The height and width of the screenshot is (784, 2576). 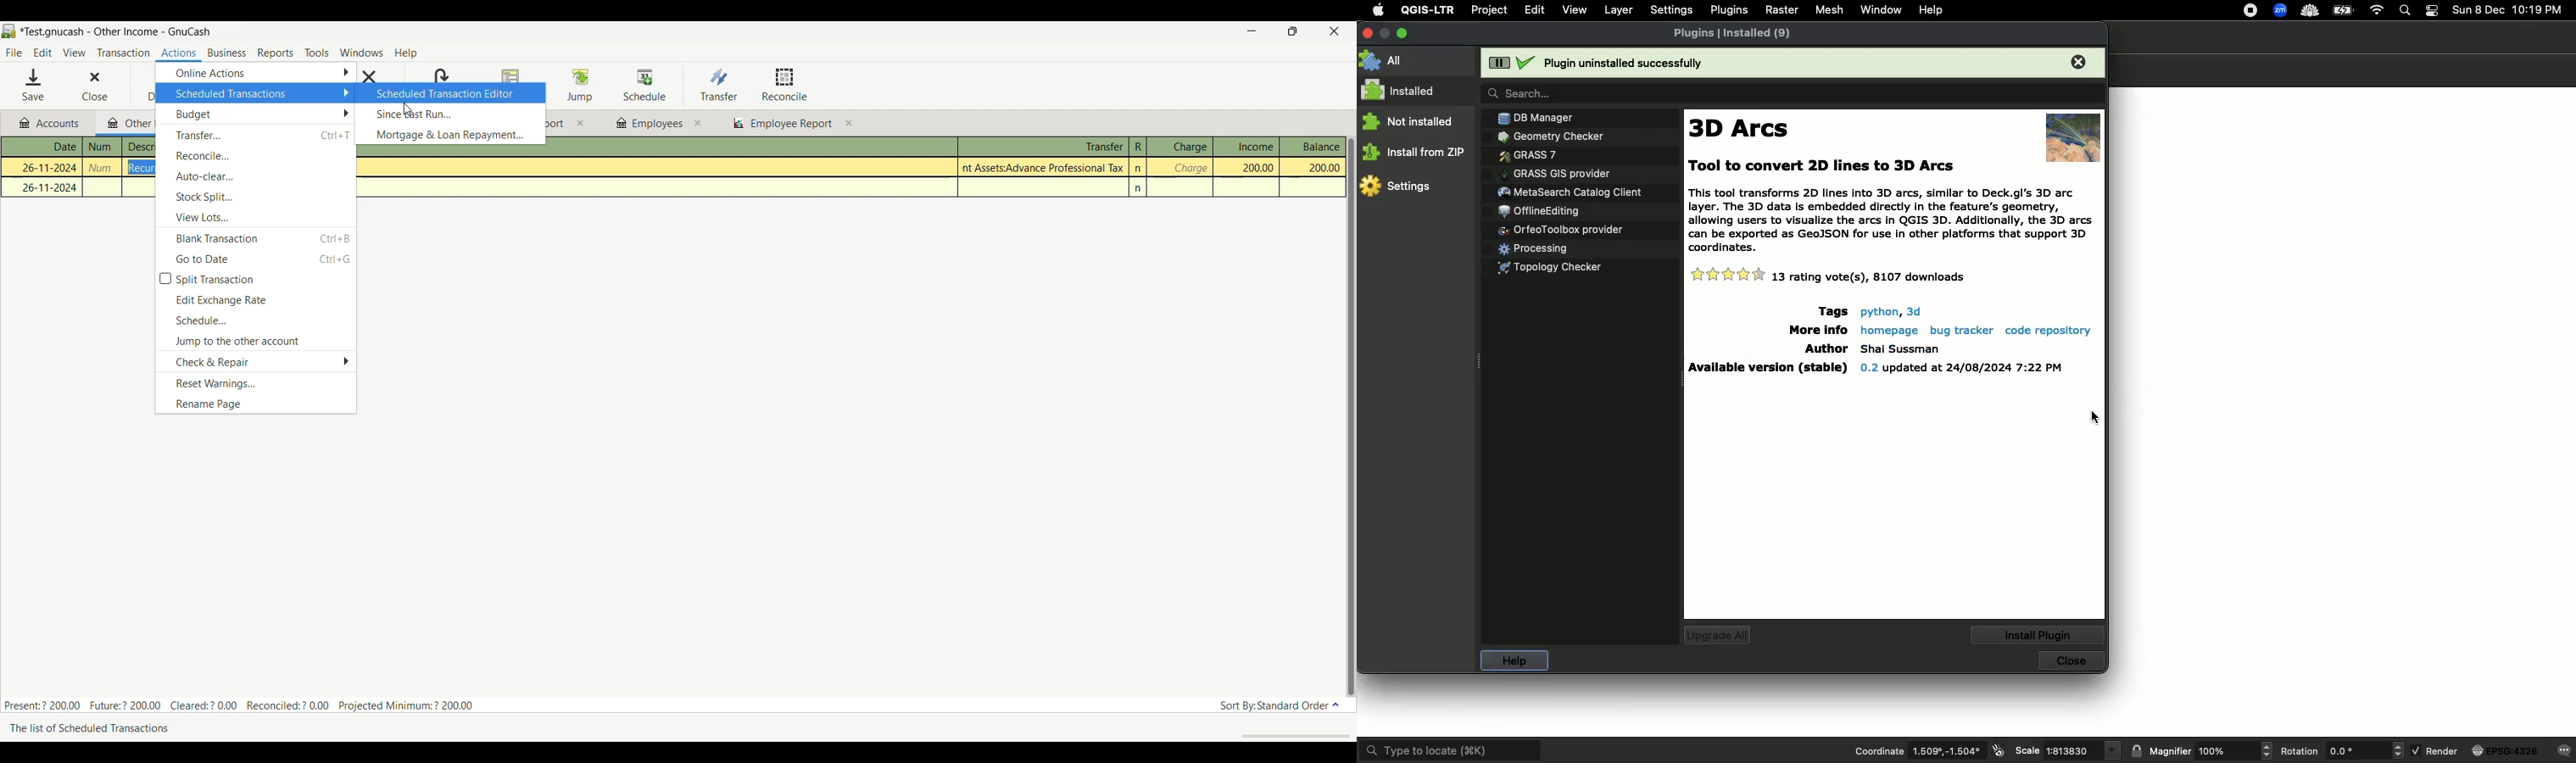 What do you see at coordinates (256, 259) in the screenshot?
I see `Go to date` at bounding box center [256, 259].